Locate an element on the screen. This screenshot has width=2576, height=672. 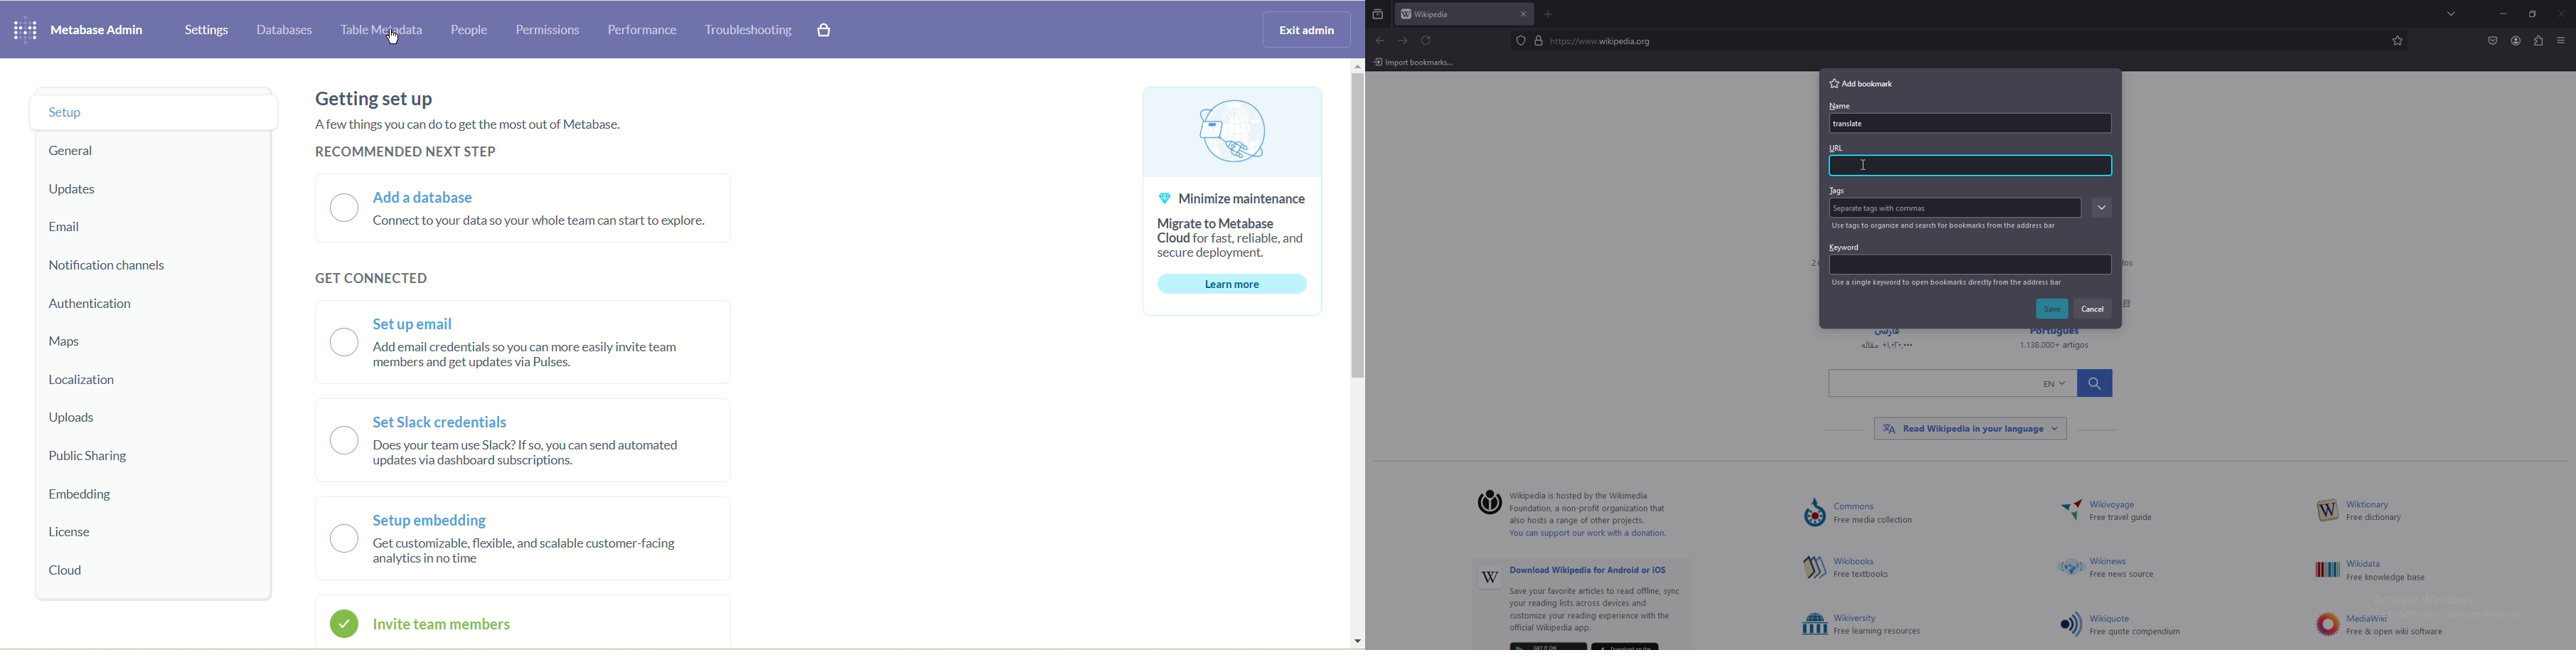
tab is located at coordinates (1451, 15).